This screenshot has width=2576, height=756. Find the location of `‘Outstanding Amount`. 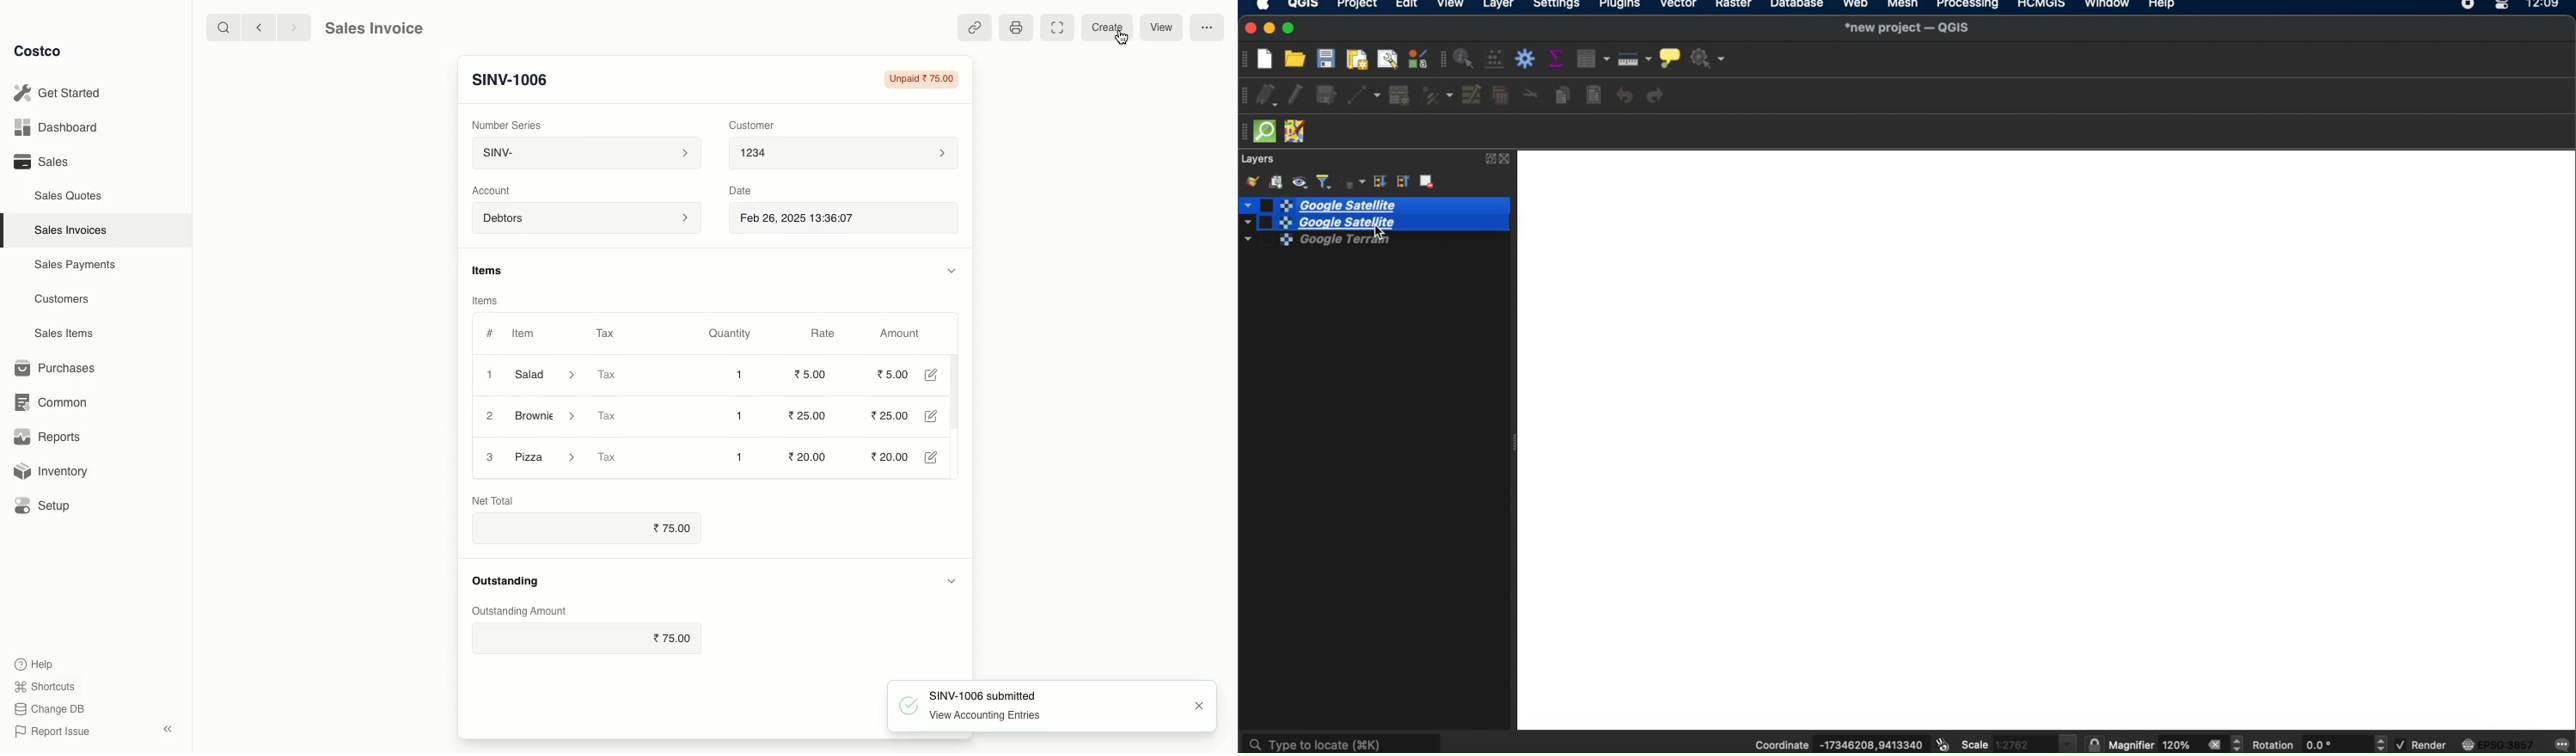

‘Outstanding Amount is located at coordinates (519, 610).